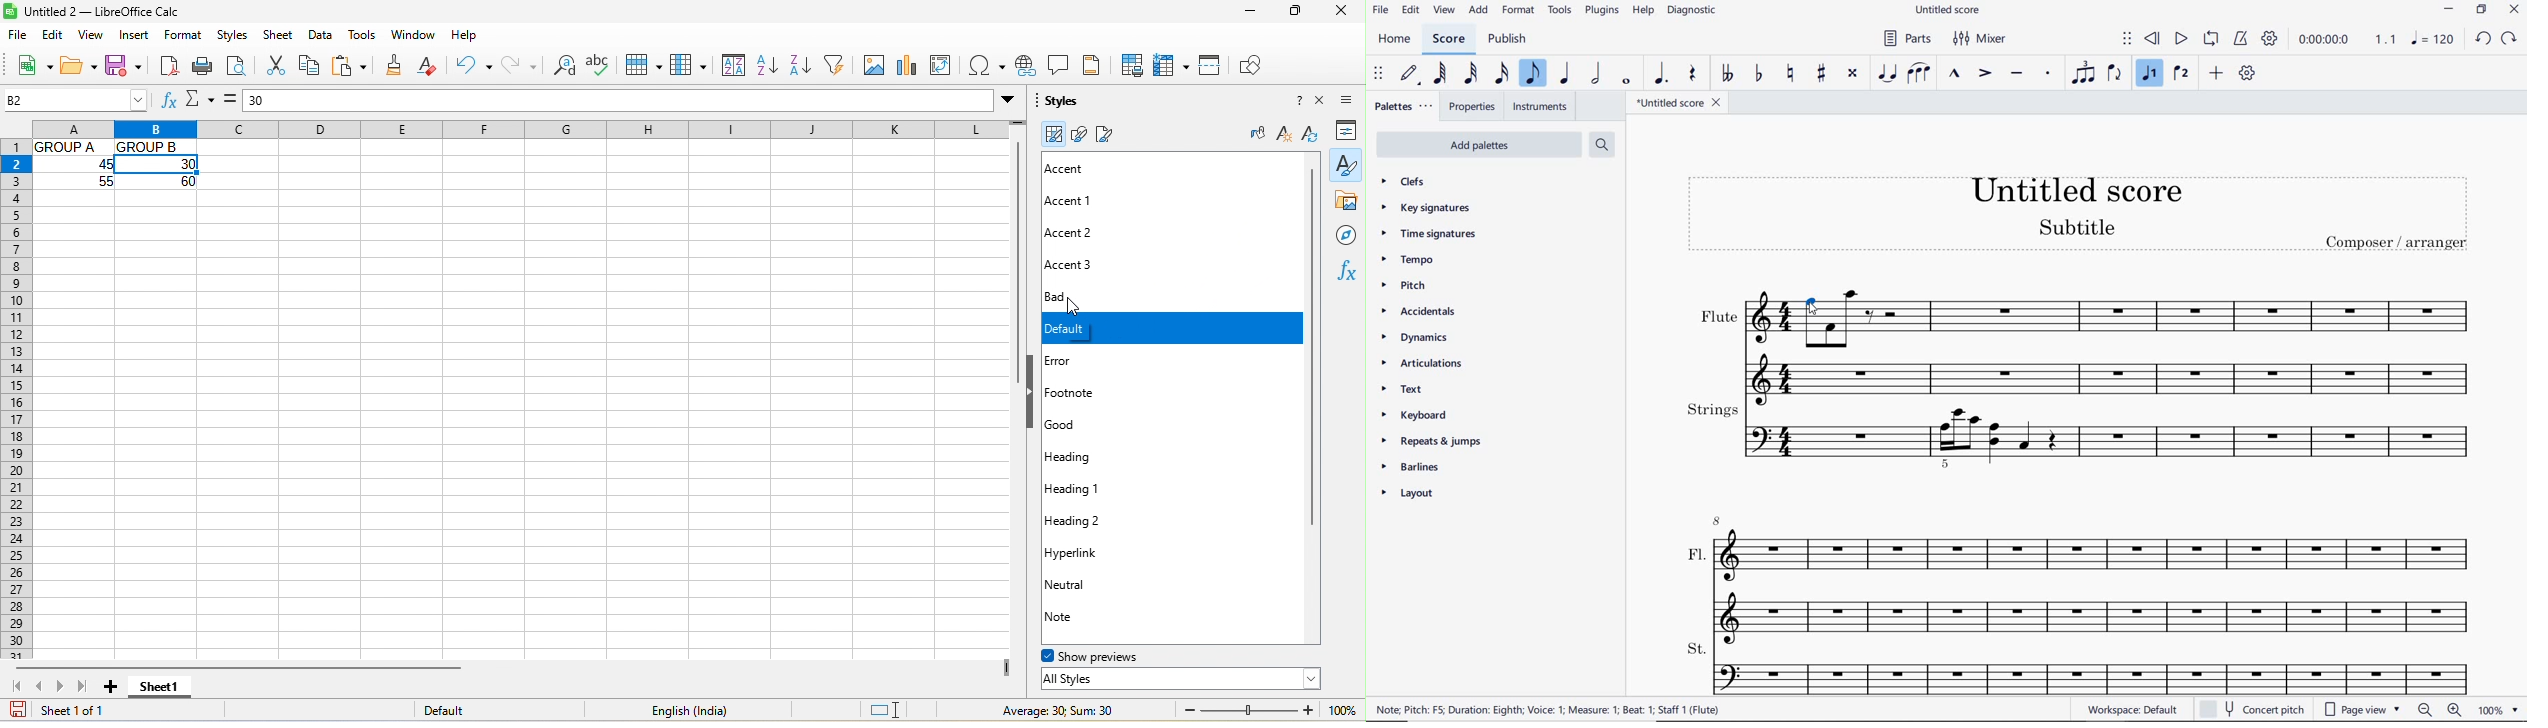  What do you see at coordinates (1422, 364) in the screenshot?
I see `articulations` at bounding box center [1422, 364].